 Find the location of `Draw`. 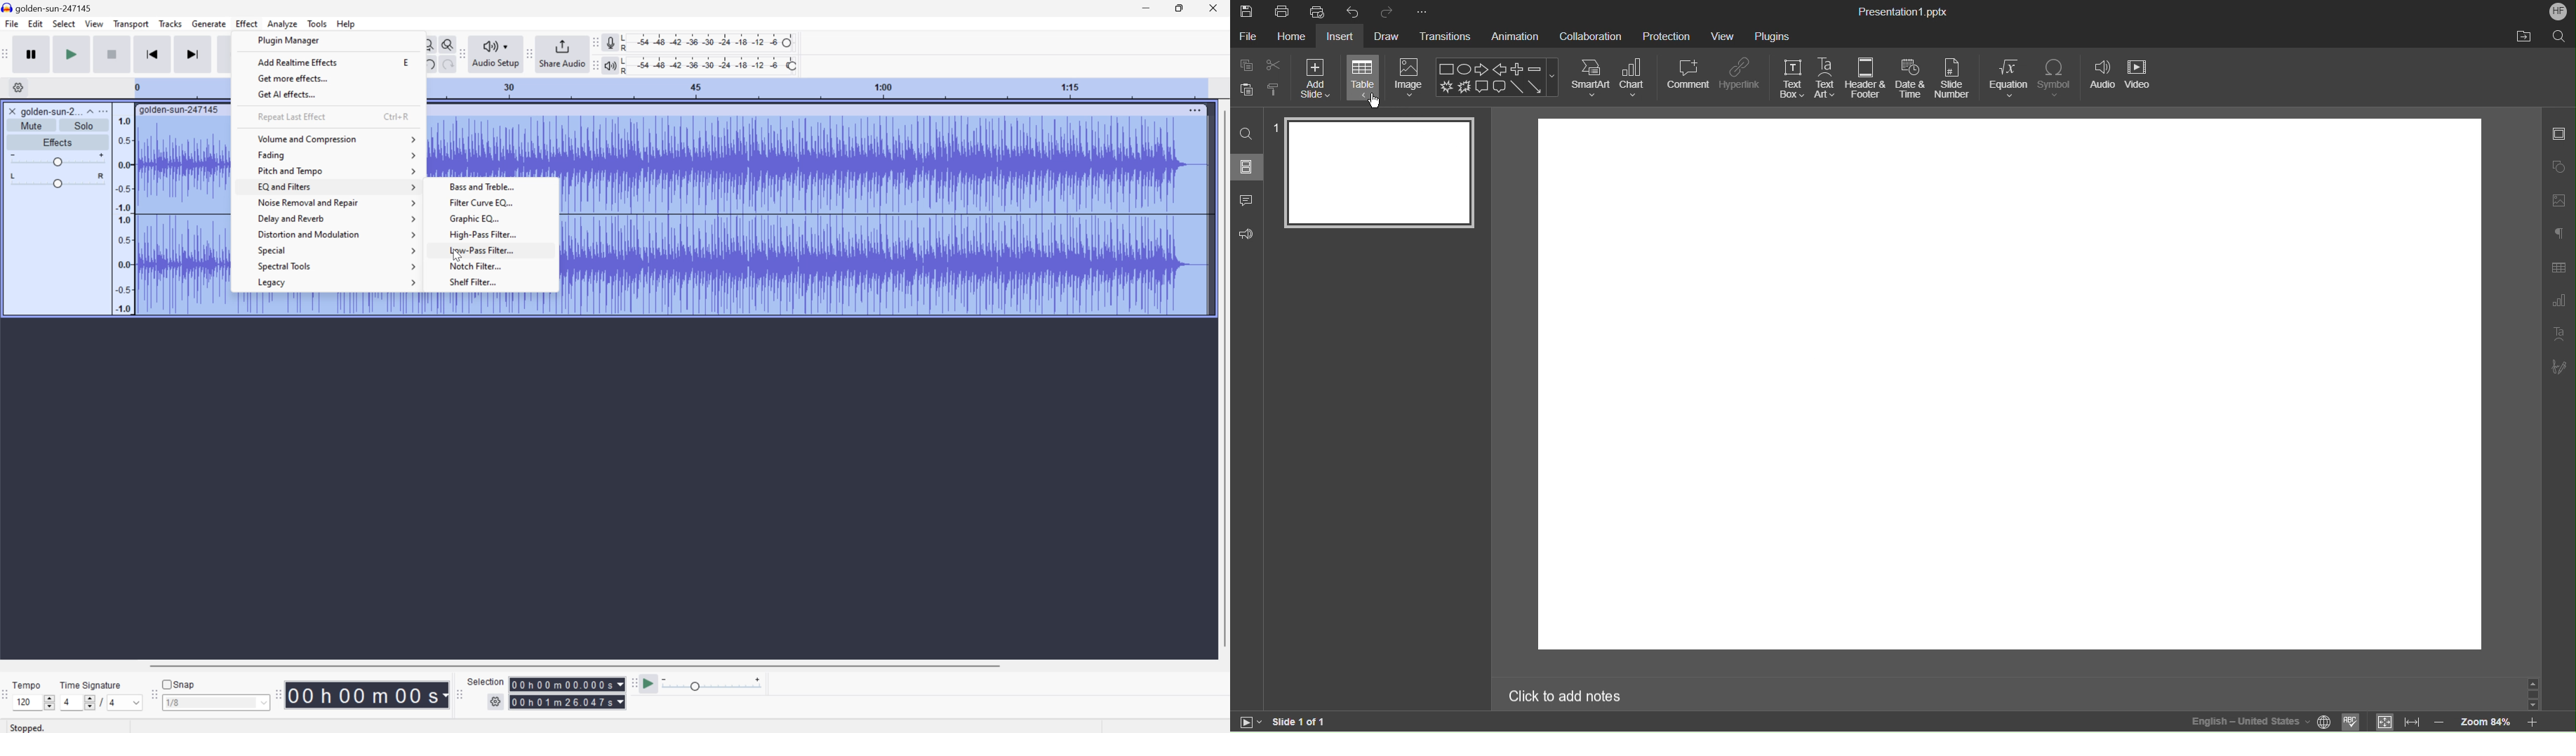

Draw is located at coordinates (1389, 37).